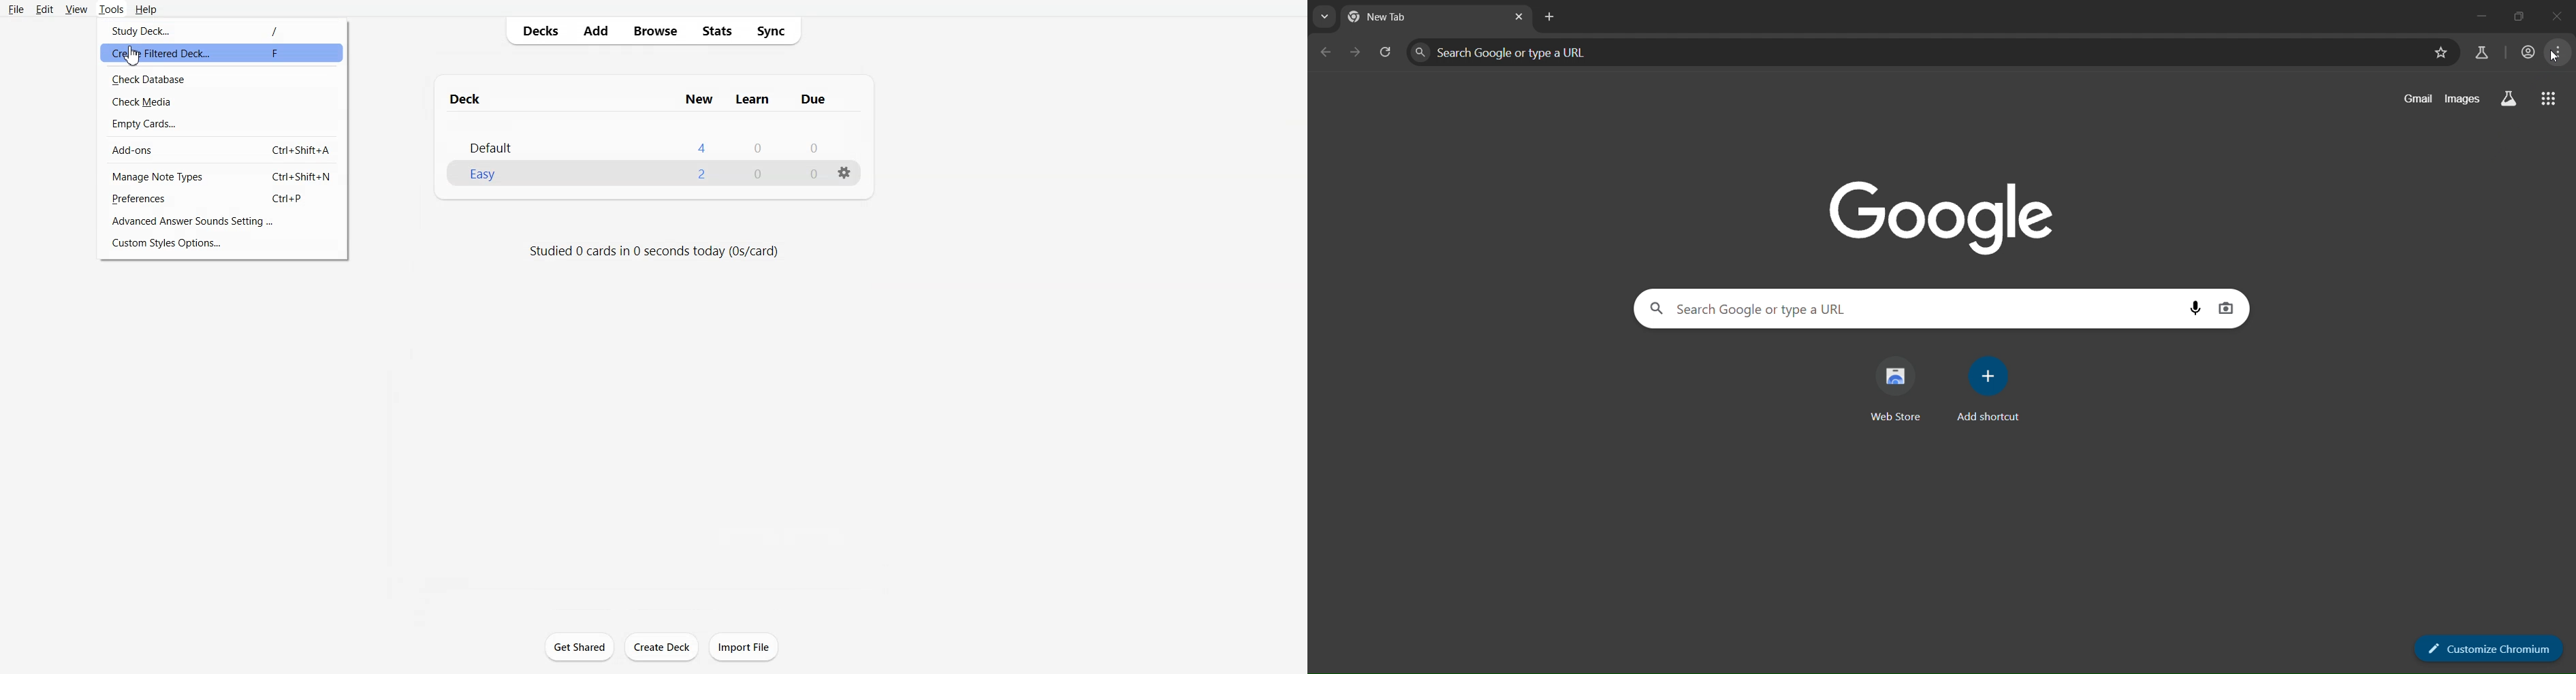 This screenshot has width=2576, height=700. What do you see at coordinates (656, 31) in the screenshot?
I see `Browse` at bounding box center [656, 31].